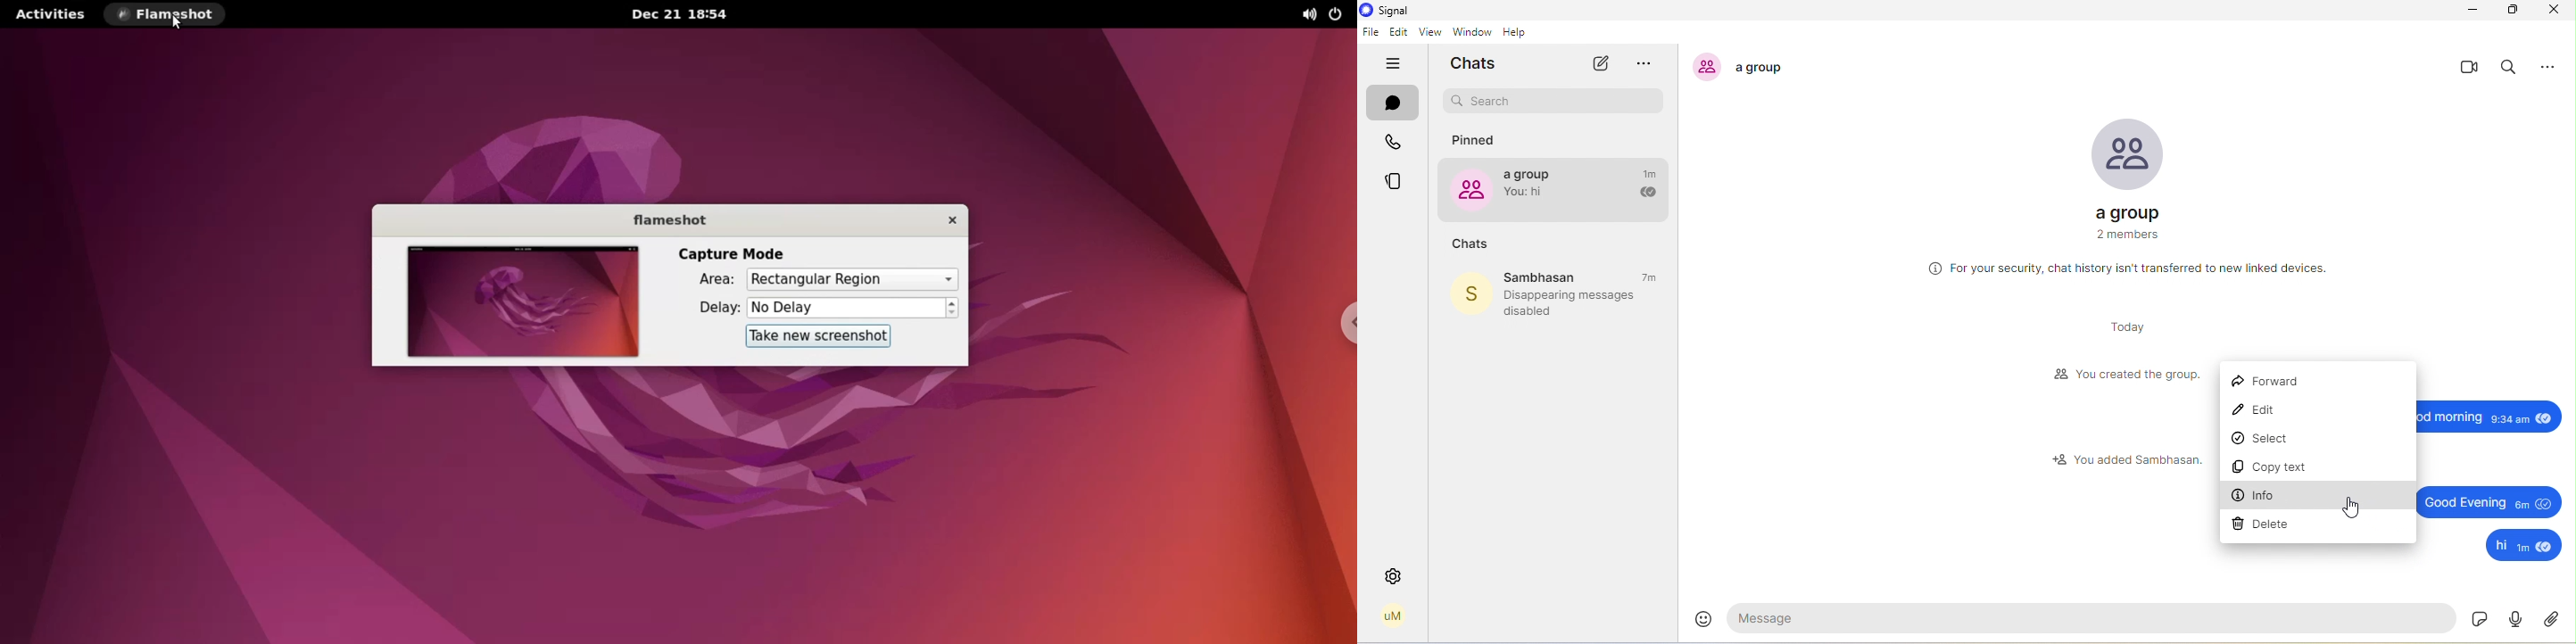  What do you see at coordinates (1396, 64) in the screenshot?
I see `toggle side bar` at bounding box center [1396, 64].